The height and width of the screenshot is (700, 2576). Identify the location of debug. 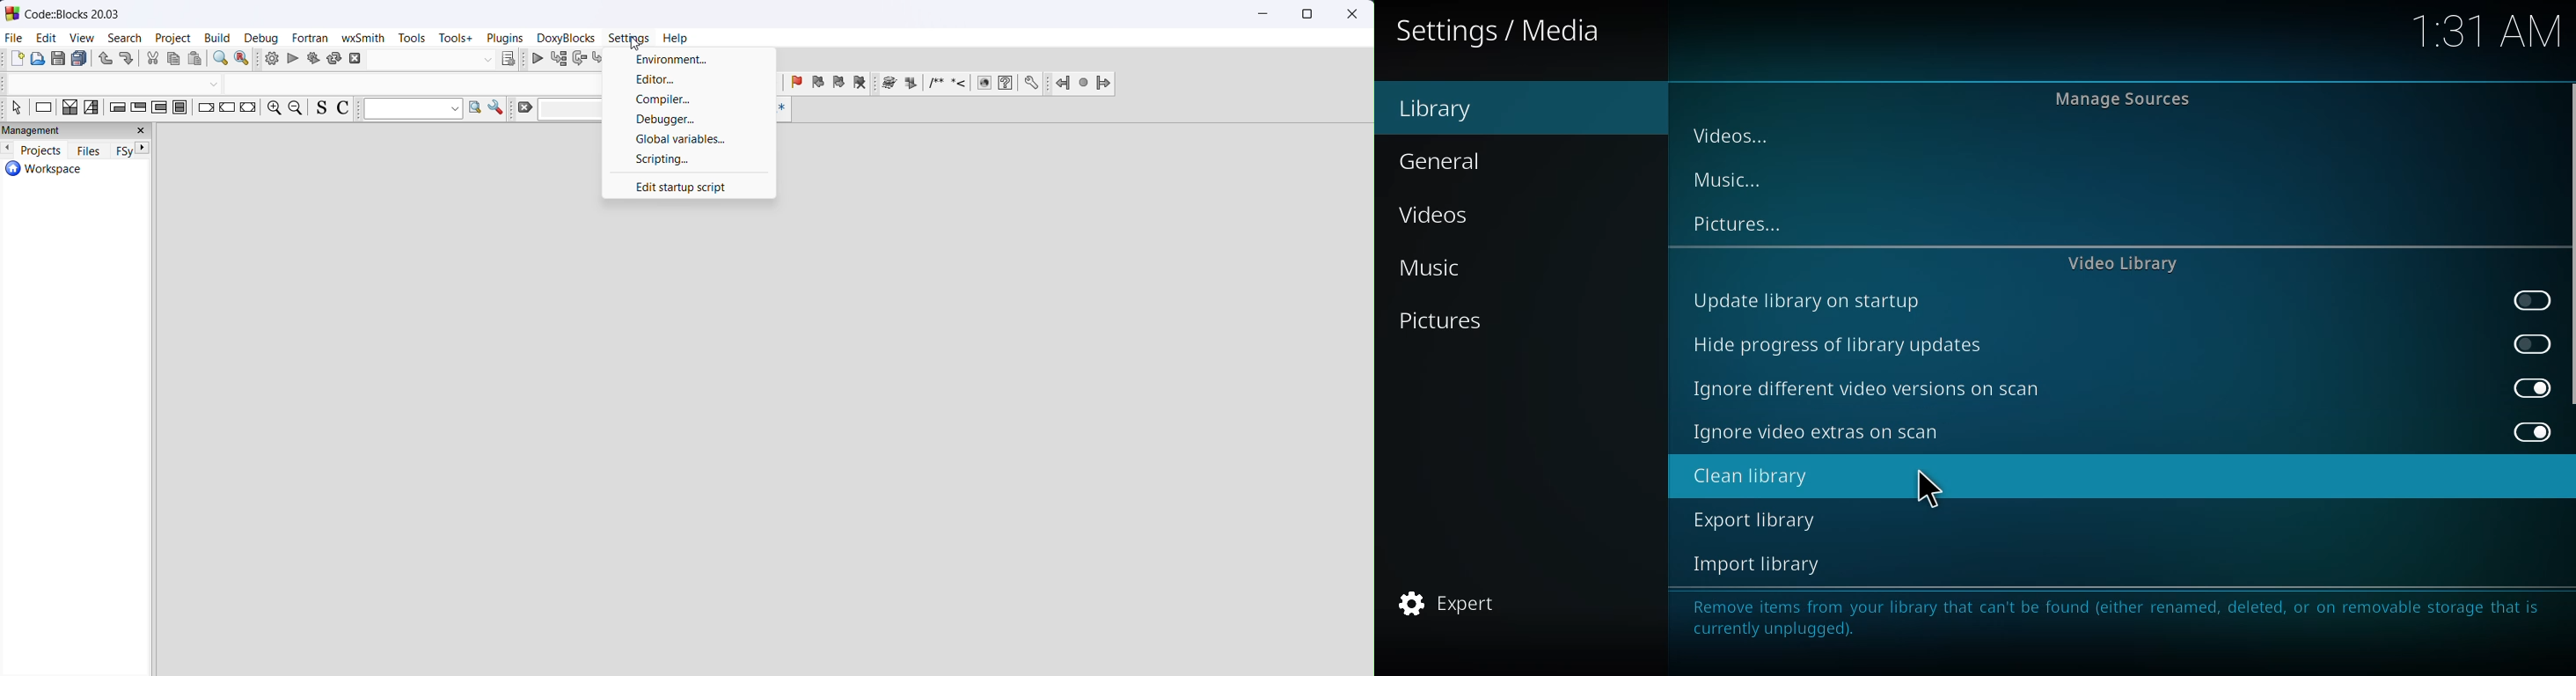
(264, 39).